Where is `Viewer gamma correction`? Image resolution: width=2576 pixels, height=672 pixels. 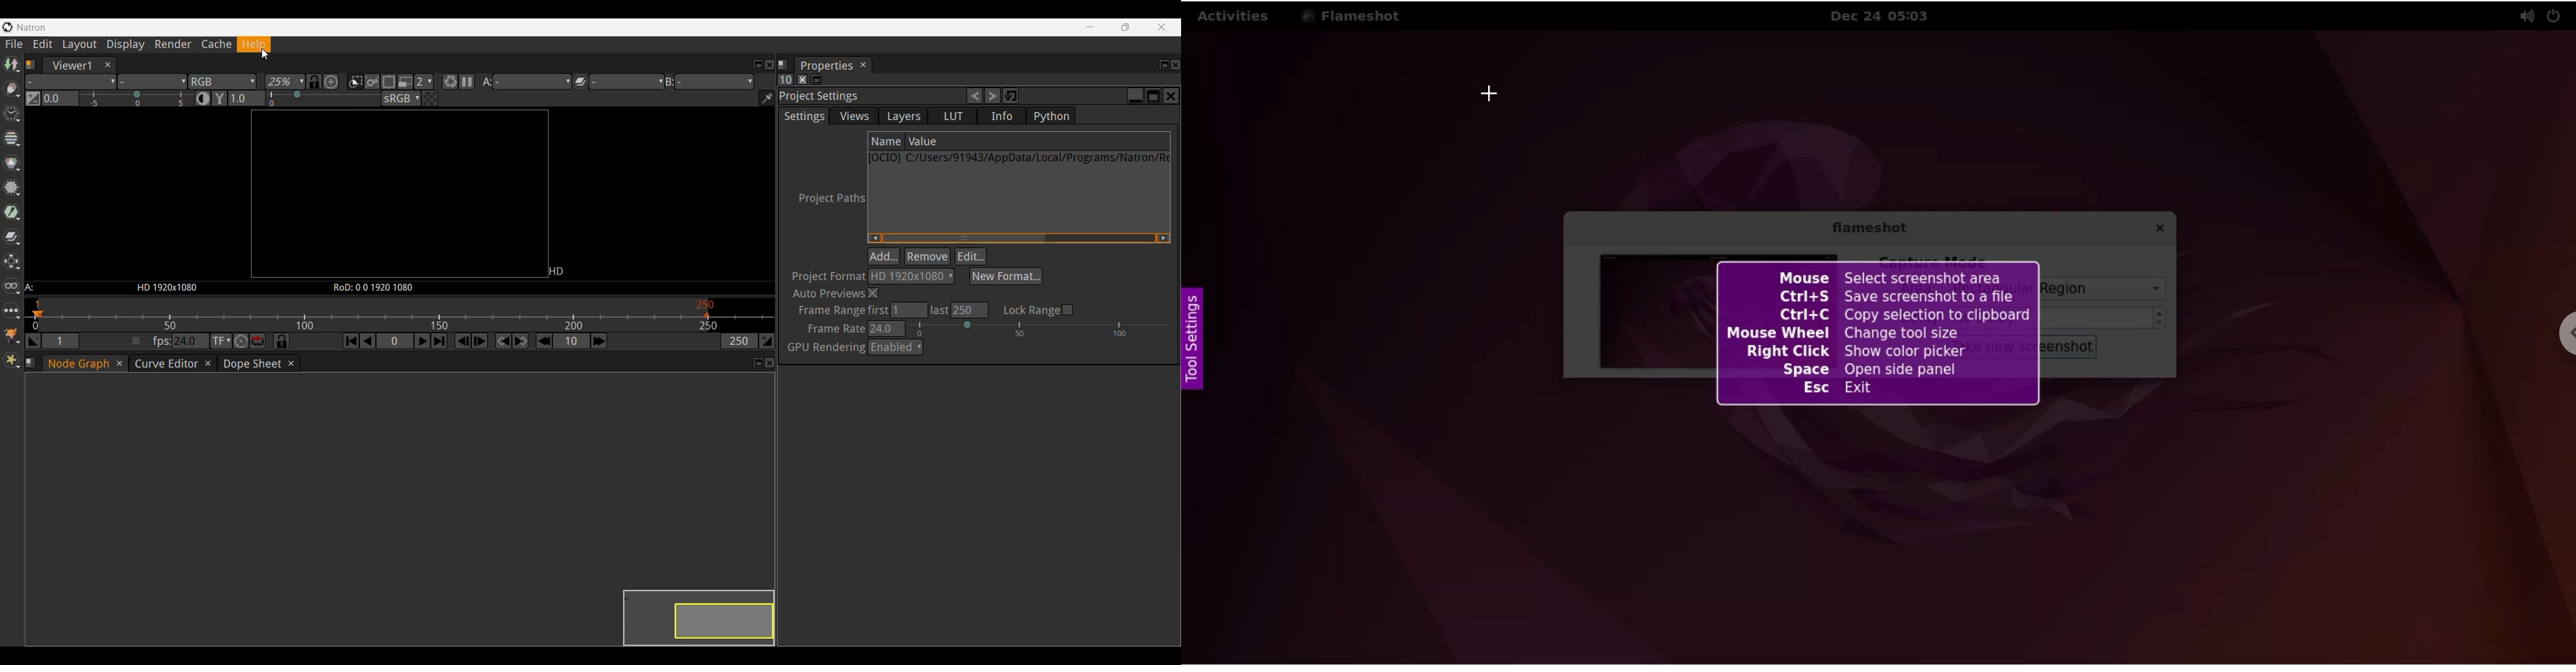 Viewer gamma correction is located at coordinates (219, 98).